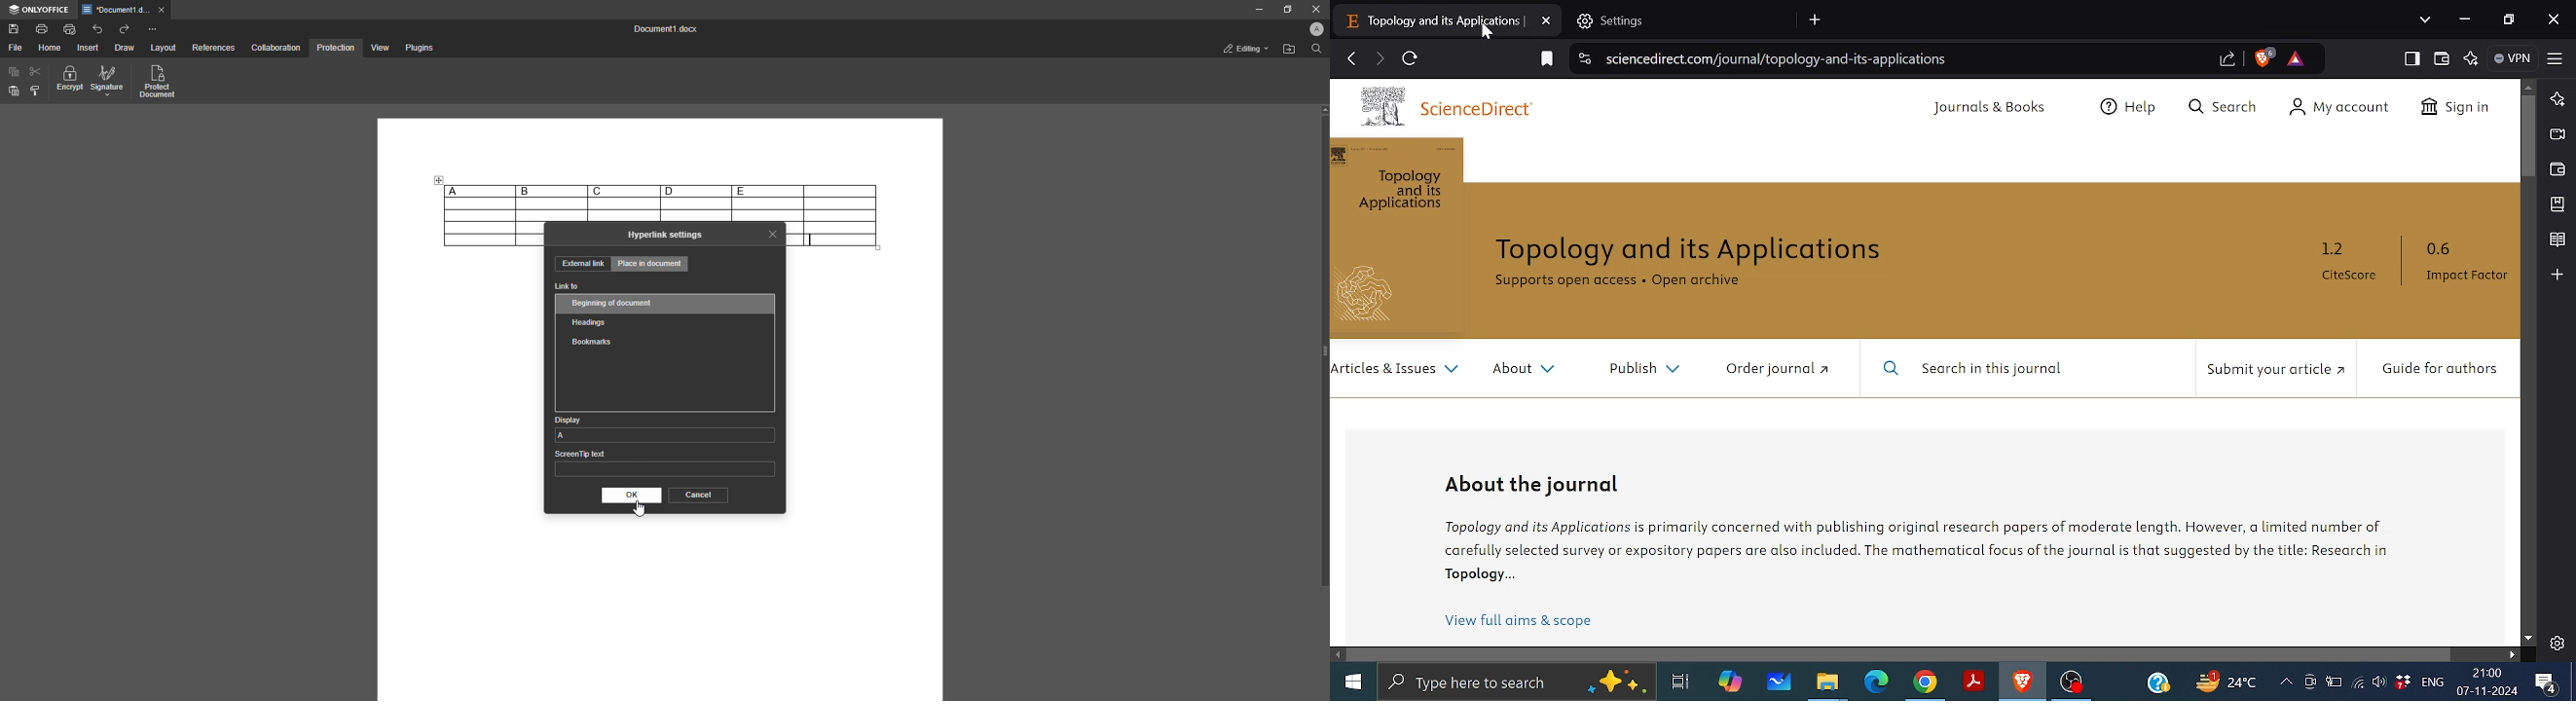 The width and height of the screenshot is (2576, 728). I want to click on B, so click(551, 191).